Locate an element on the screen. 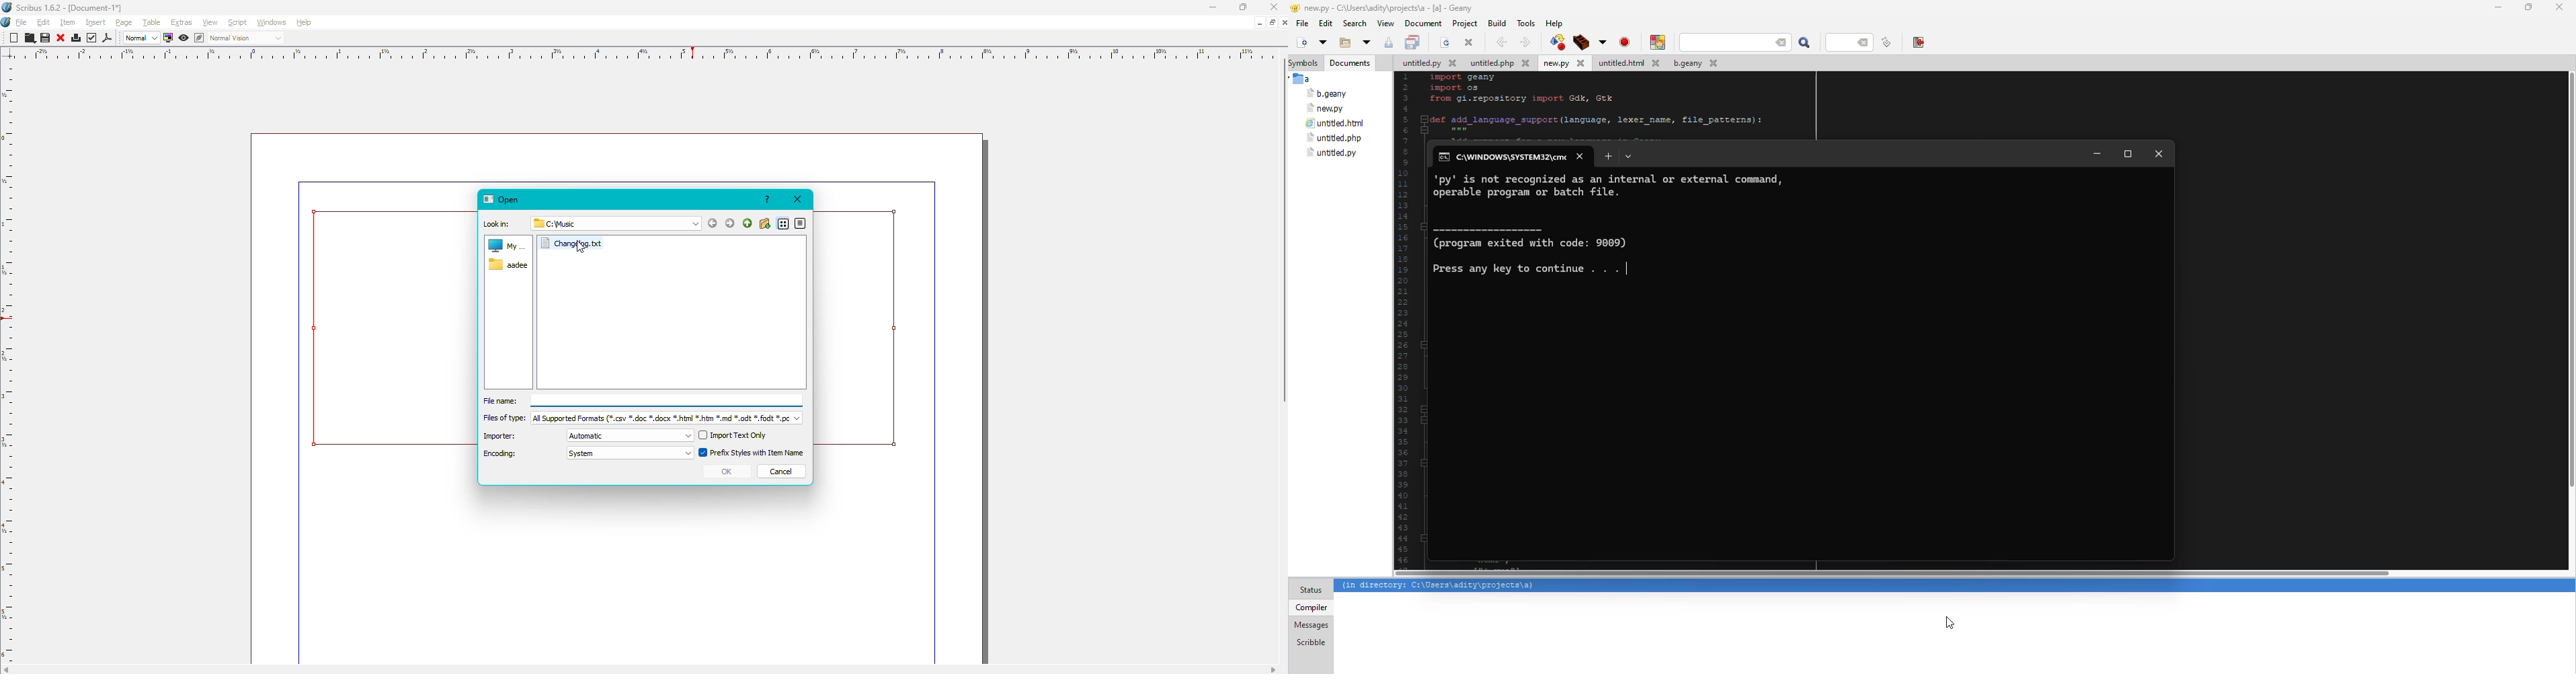  File type is located at coordinates (639, 419).